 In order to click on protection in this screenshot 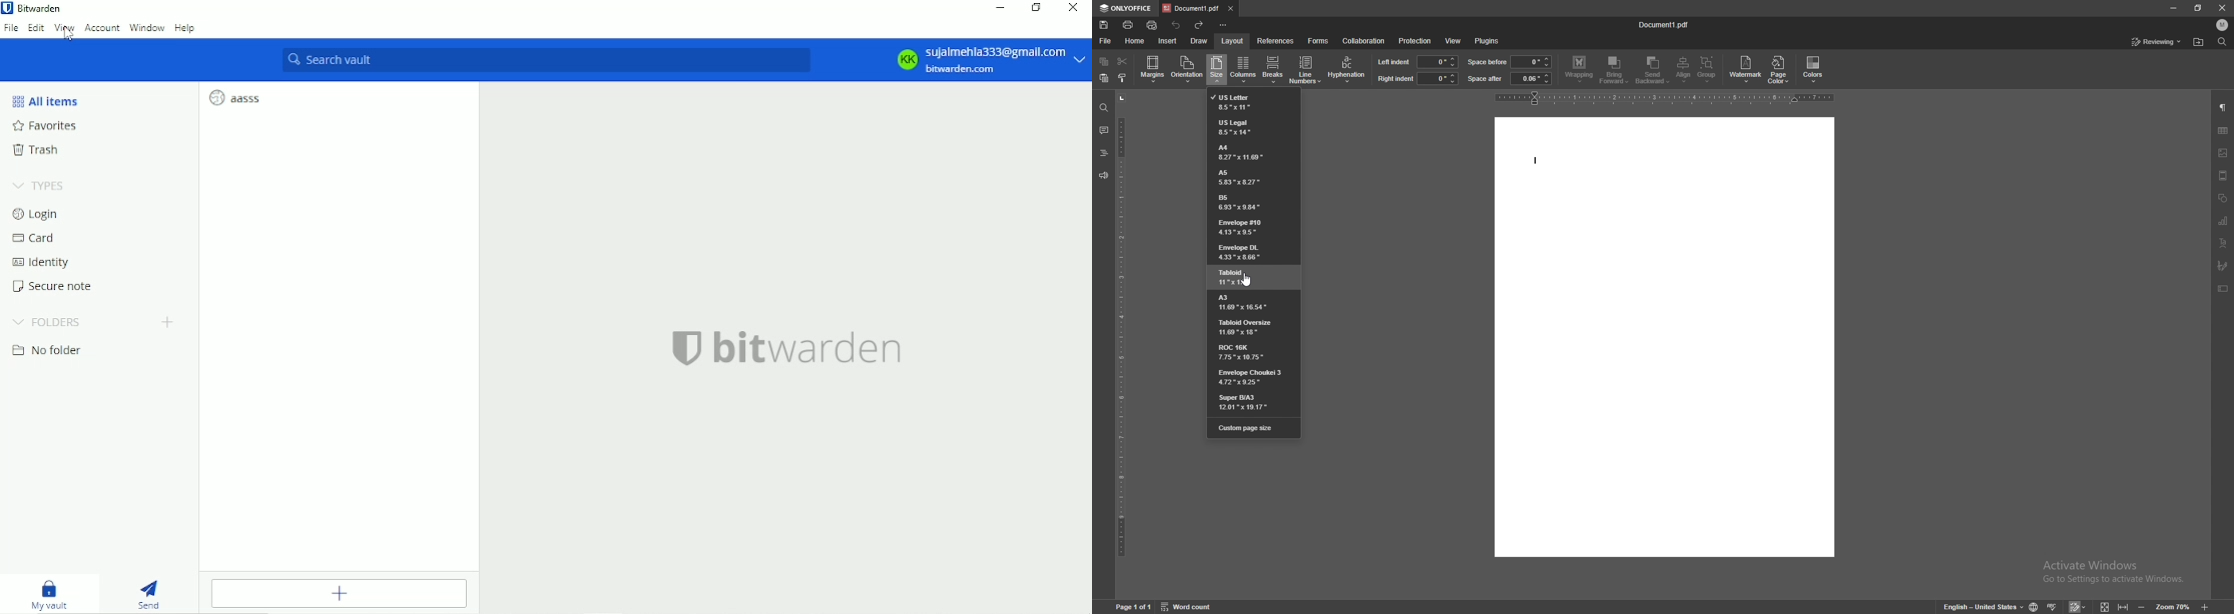, I will do `click(1414, 41)`.